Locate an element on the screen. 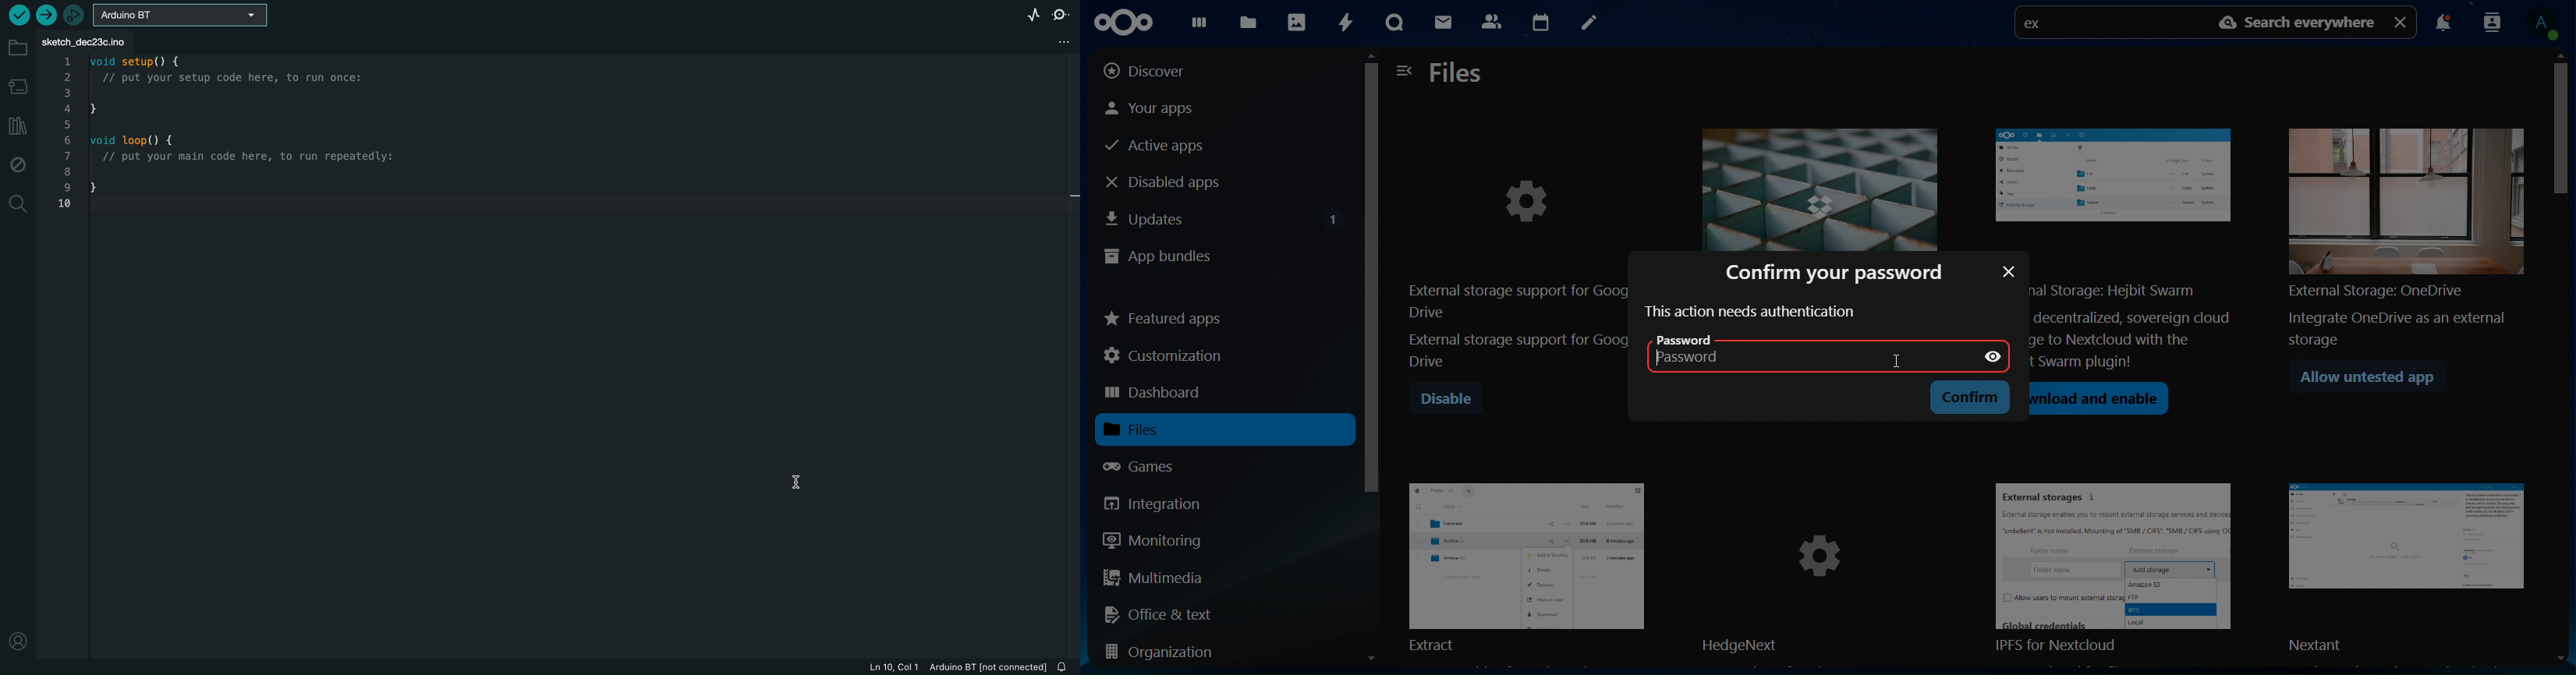 The width and height of the screenshot is (2576, 700). calendar is located at coordinates (1540, 20).